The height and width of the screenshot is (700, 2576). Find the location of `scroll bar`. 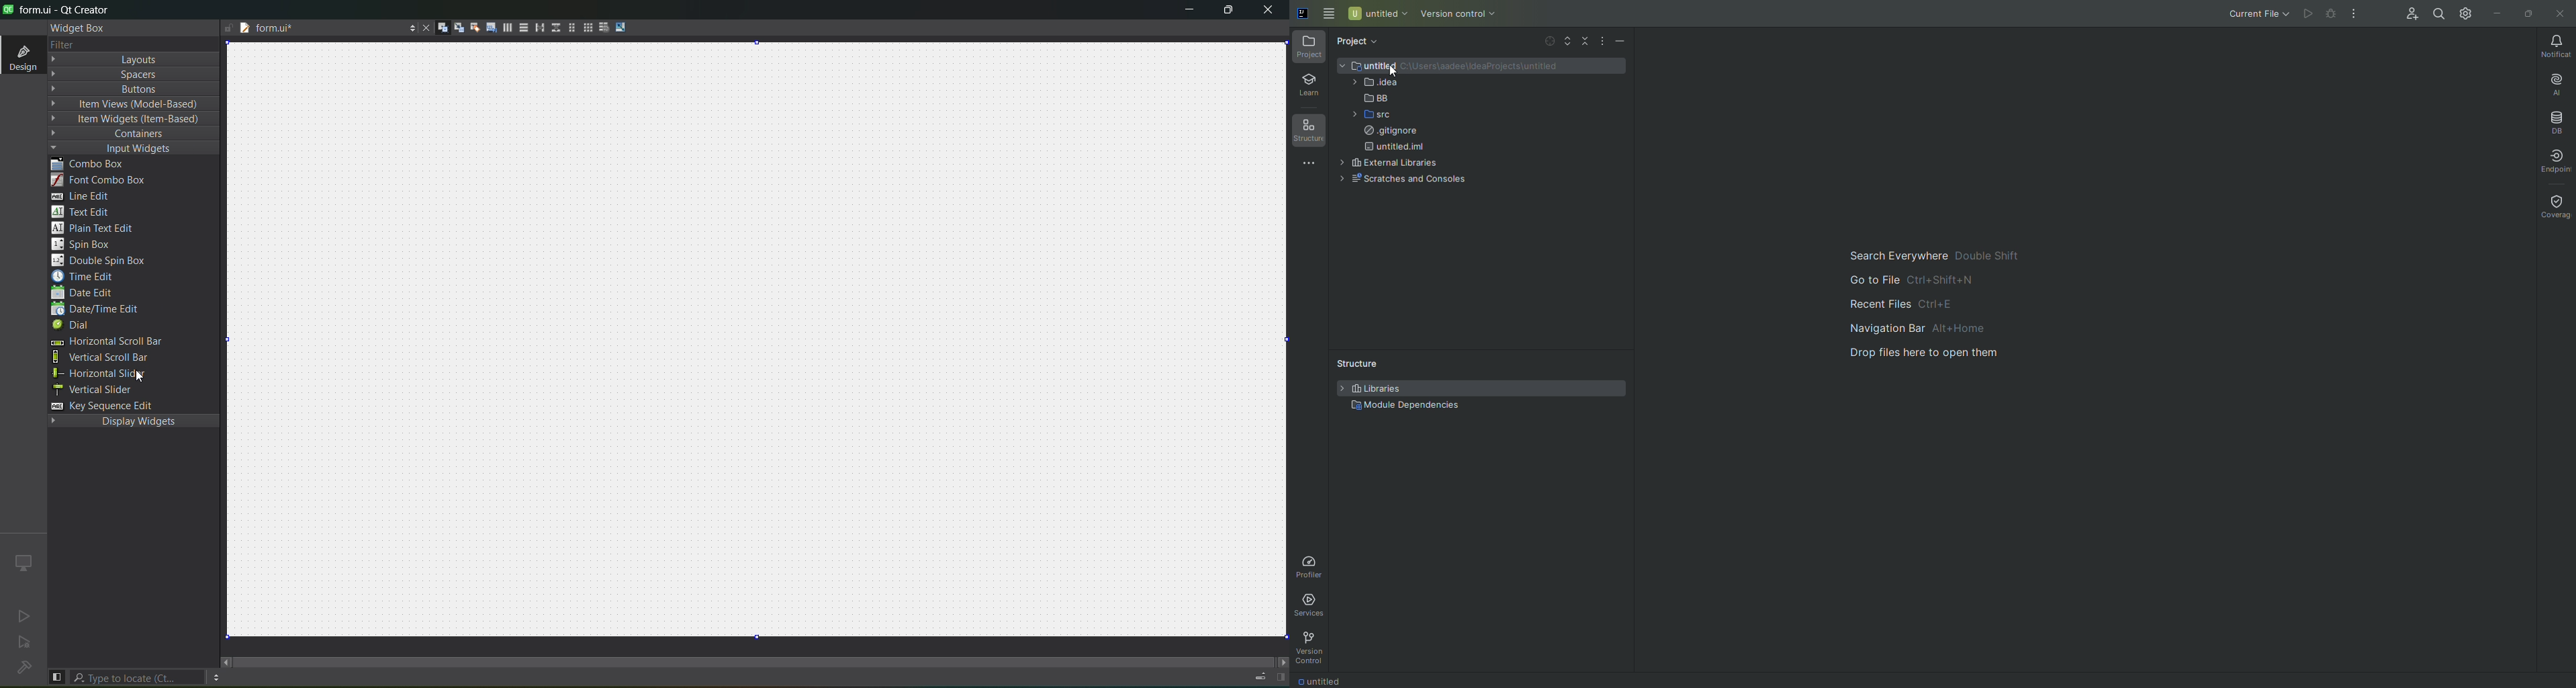

scroll bar is located at coordinates (761, 661).